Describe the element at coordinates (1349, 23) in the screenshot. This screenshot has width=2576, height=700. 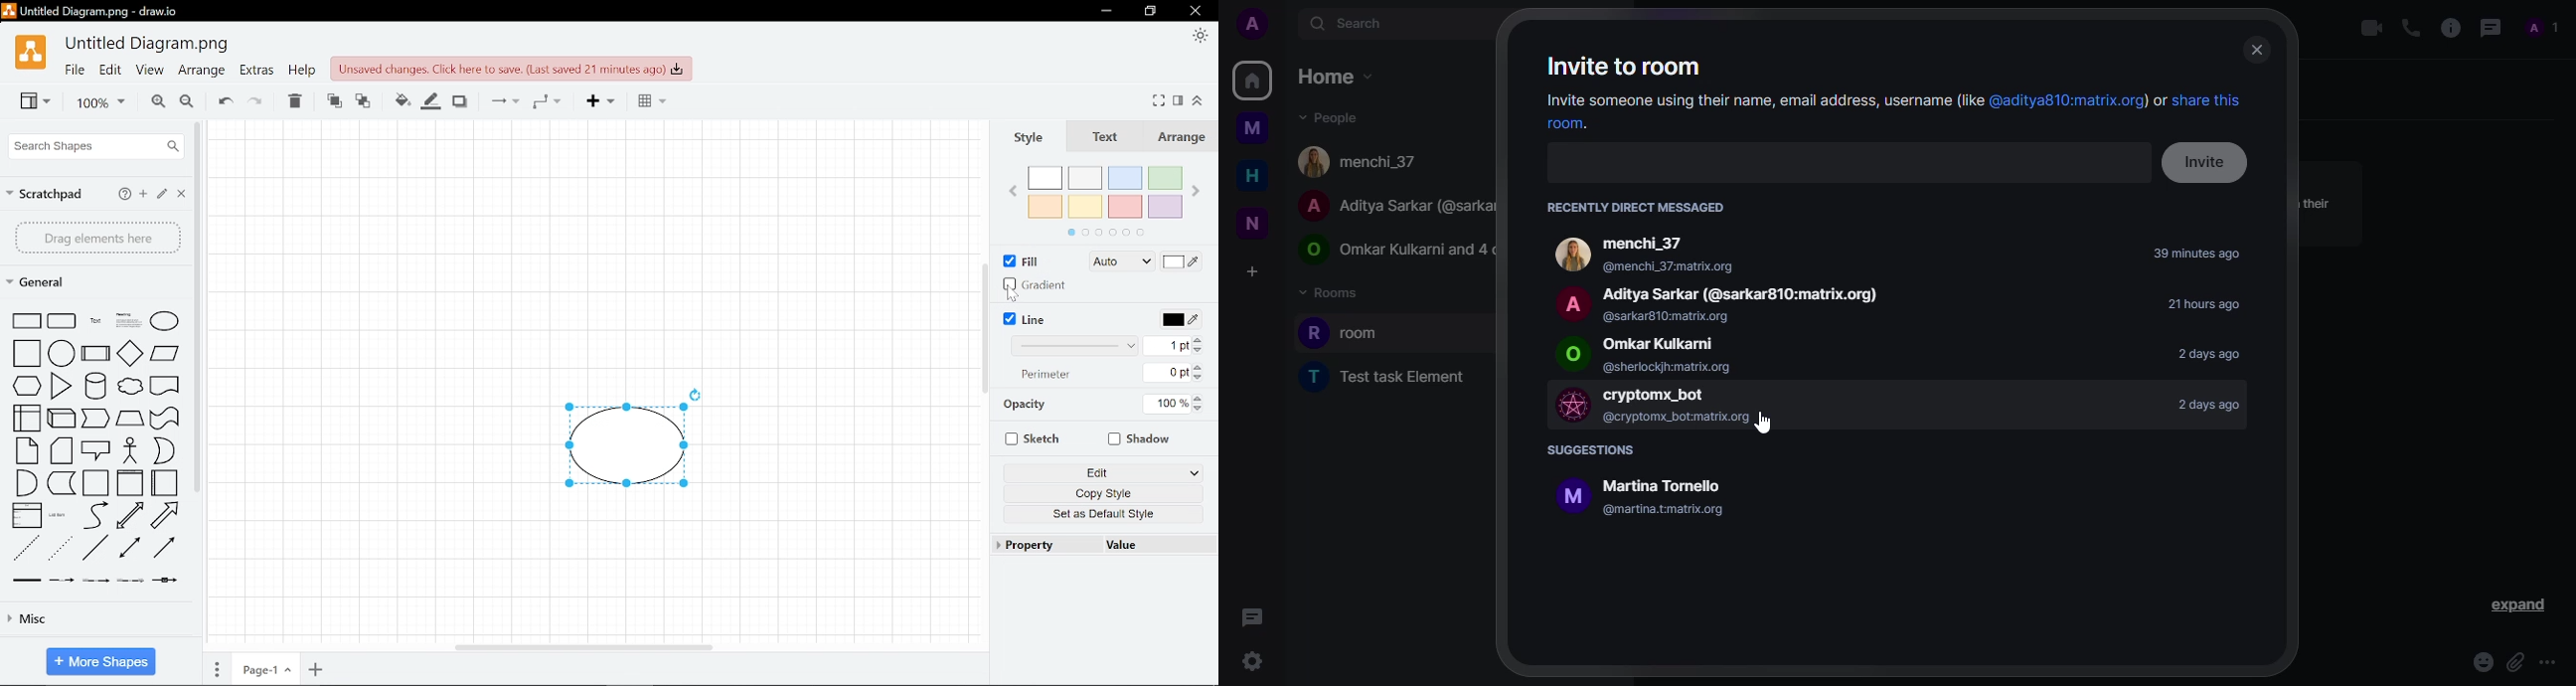
I see `search` at that location.